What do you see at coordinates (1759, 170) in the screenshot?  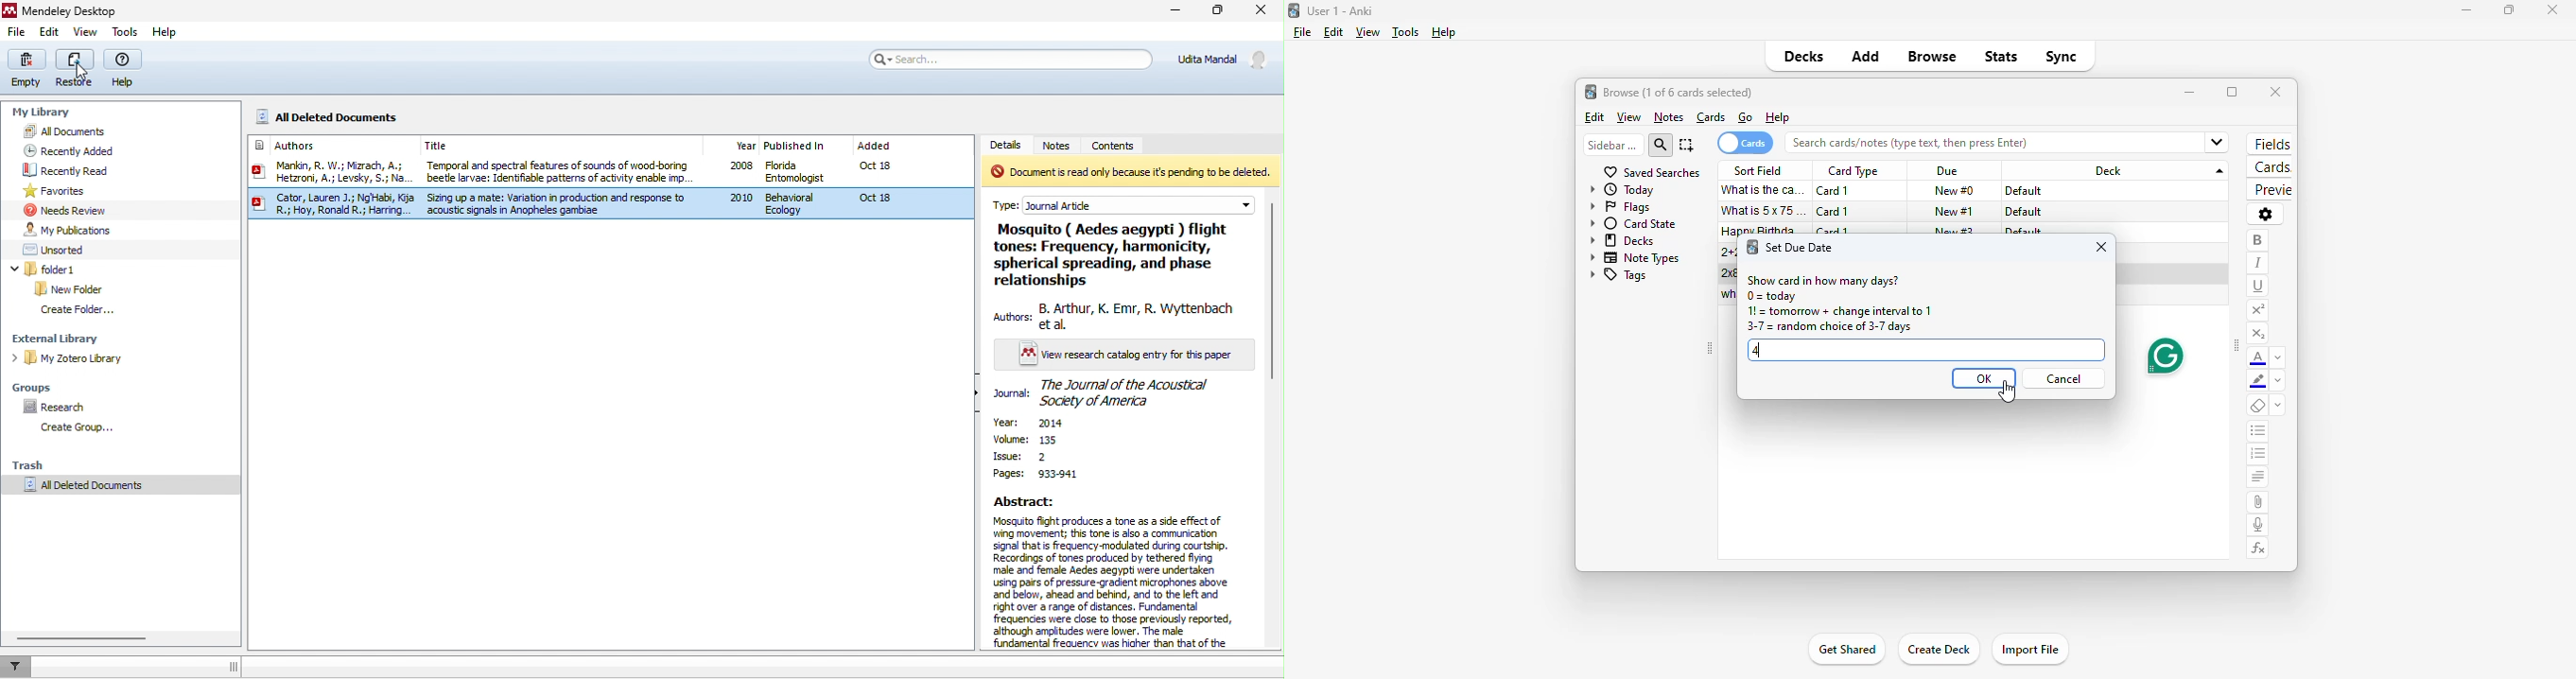 I see `sort field` at bounding box center [1759, 170].